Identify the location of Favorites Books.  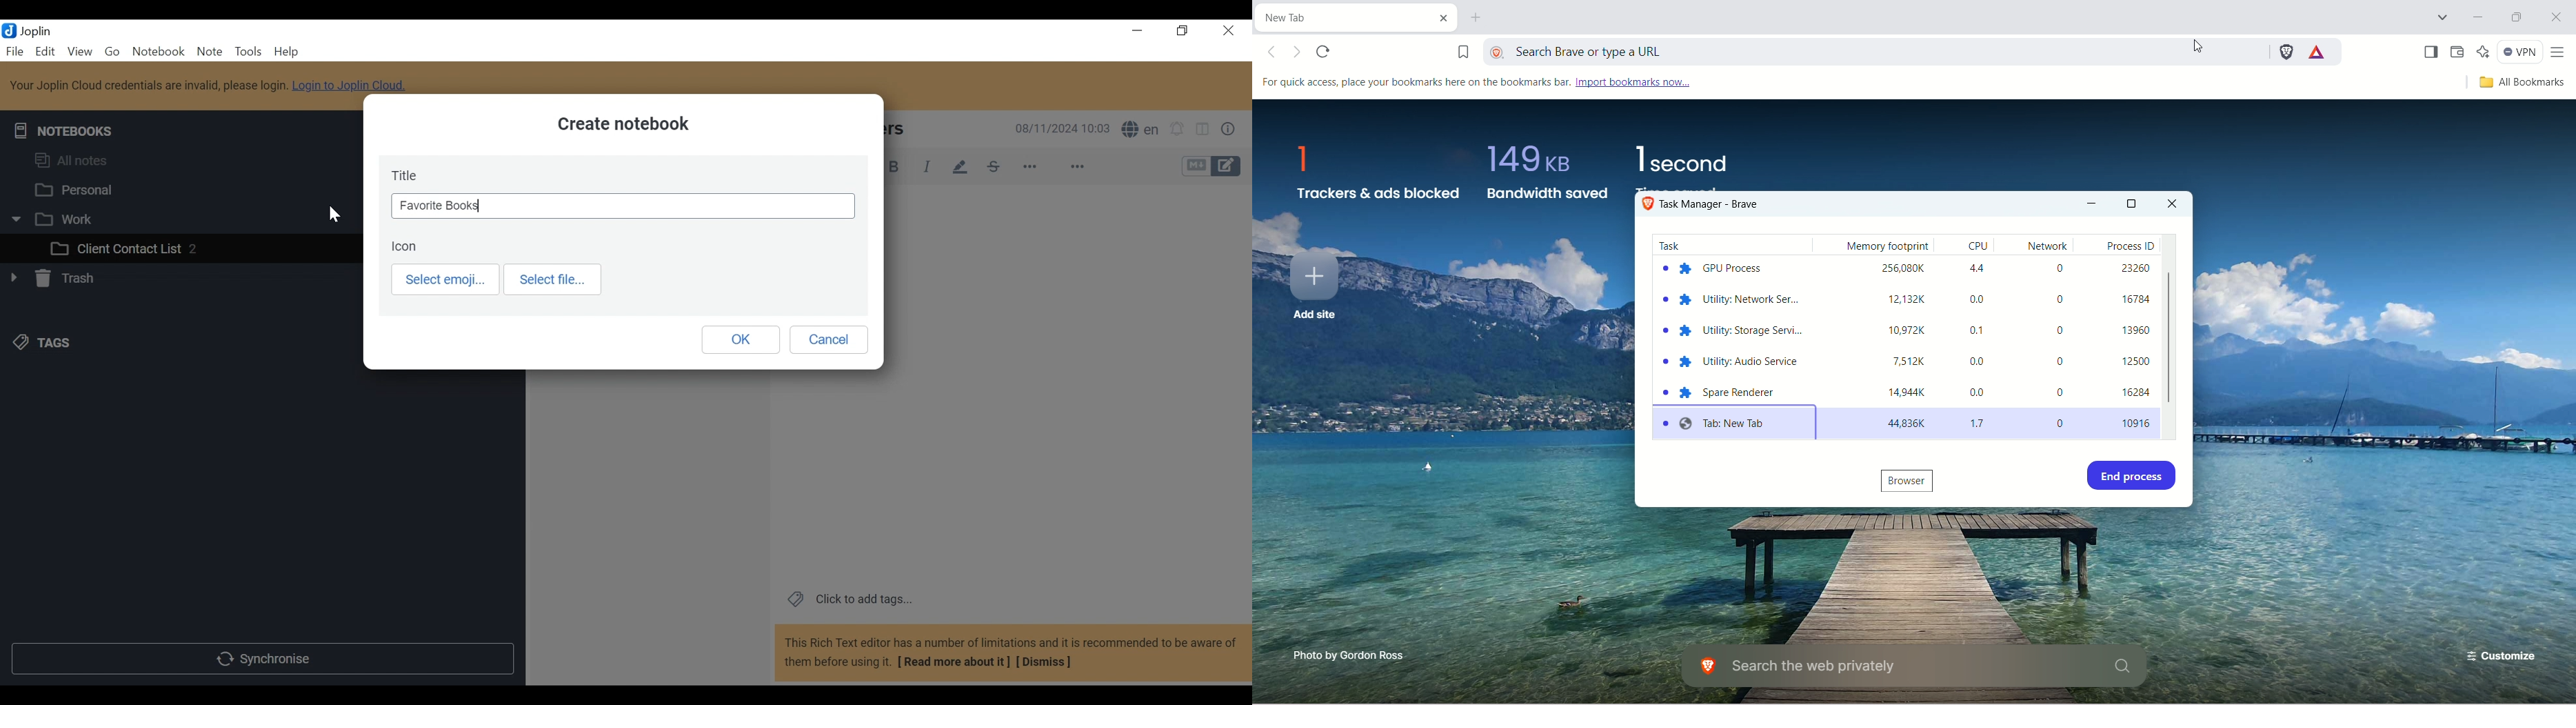
(624, 205).